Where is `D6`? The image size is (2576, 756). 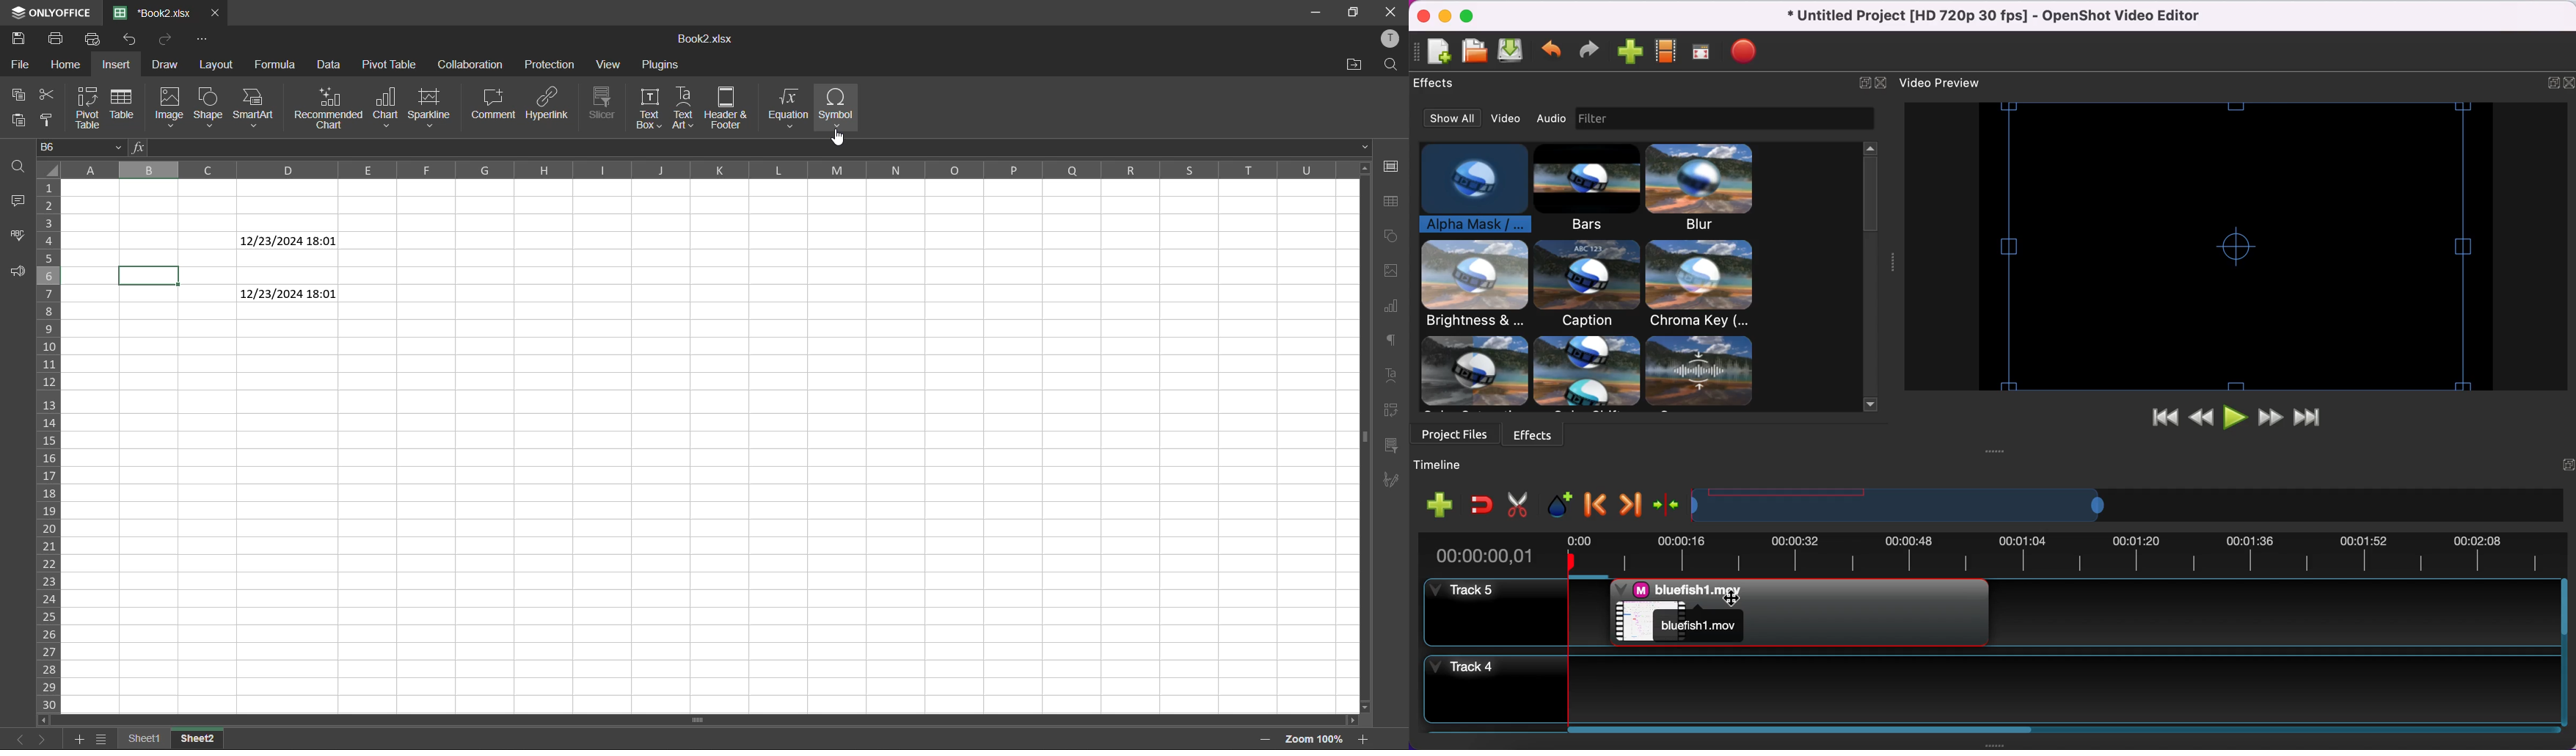 D6 is located at coordinates (82, 147).